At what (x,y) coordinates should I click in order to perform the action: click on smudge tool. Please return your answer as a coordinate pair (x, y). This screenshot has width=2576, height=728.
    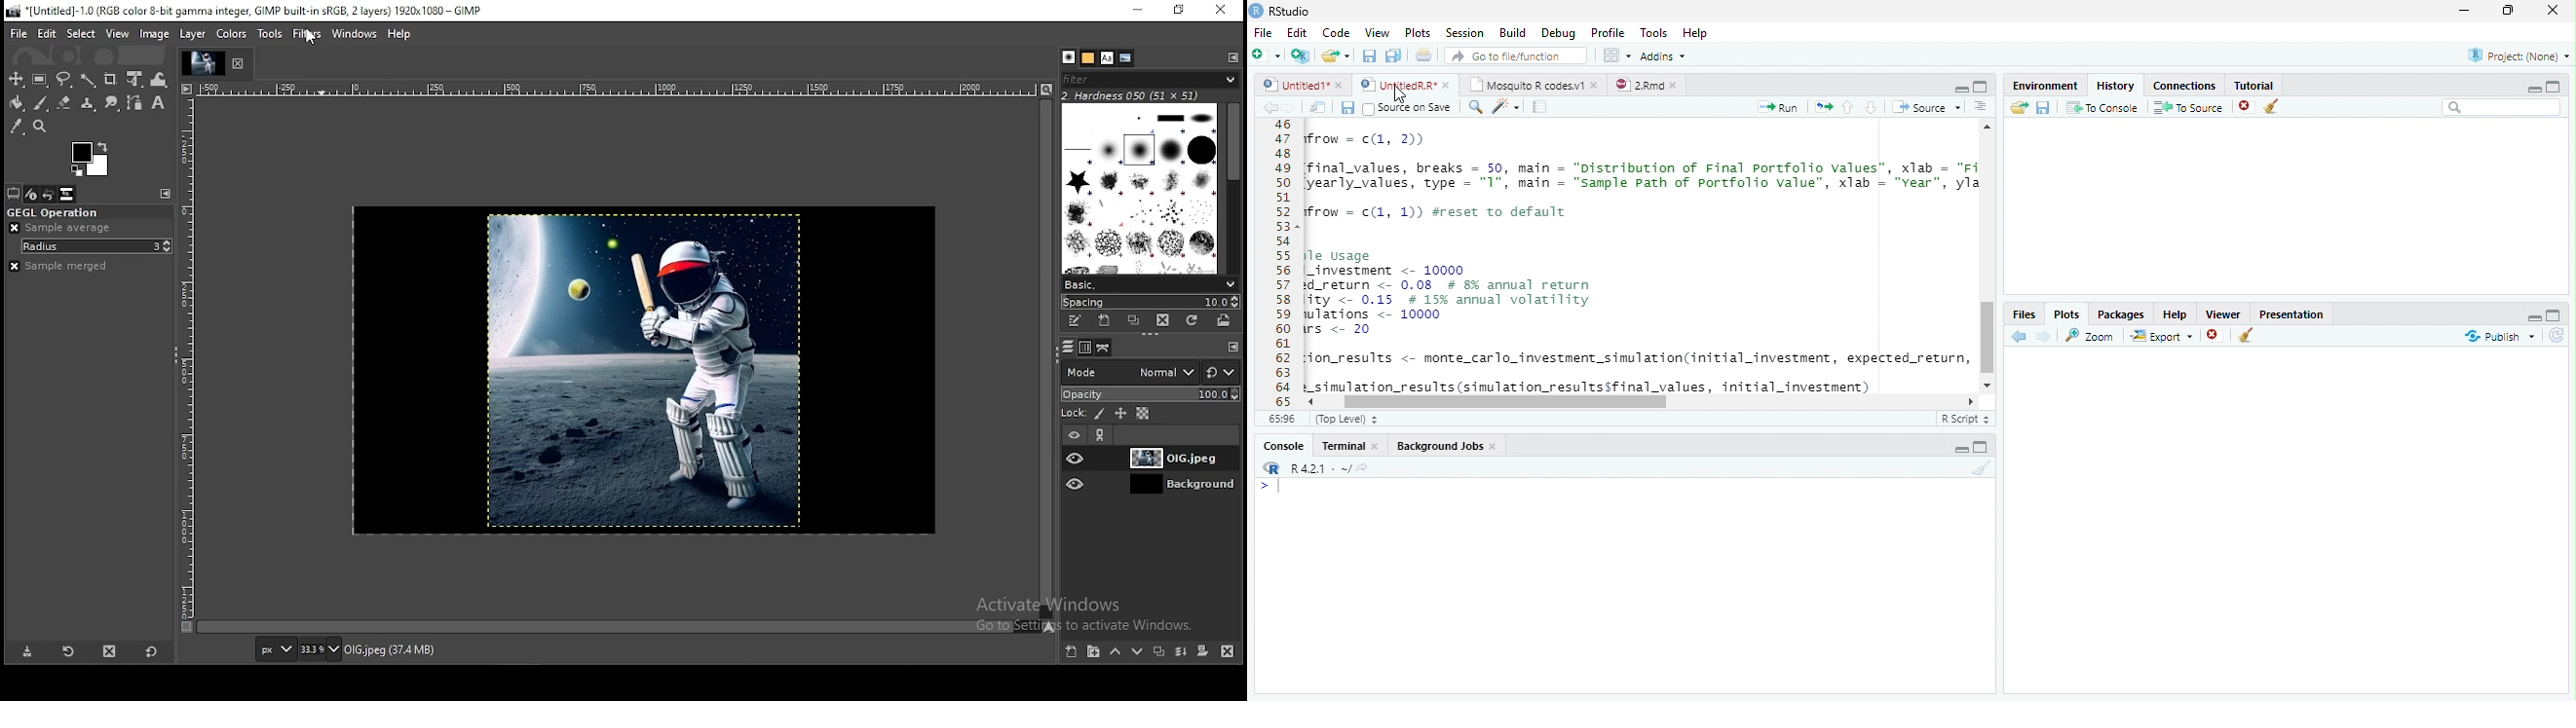
    Looking at the image, I should click on (113, 104).